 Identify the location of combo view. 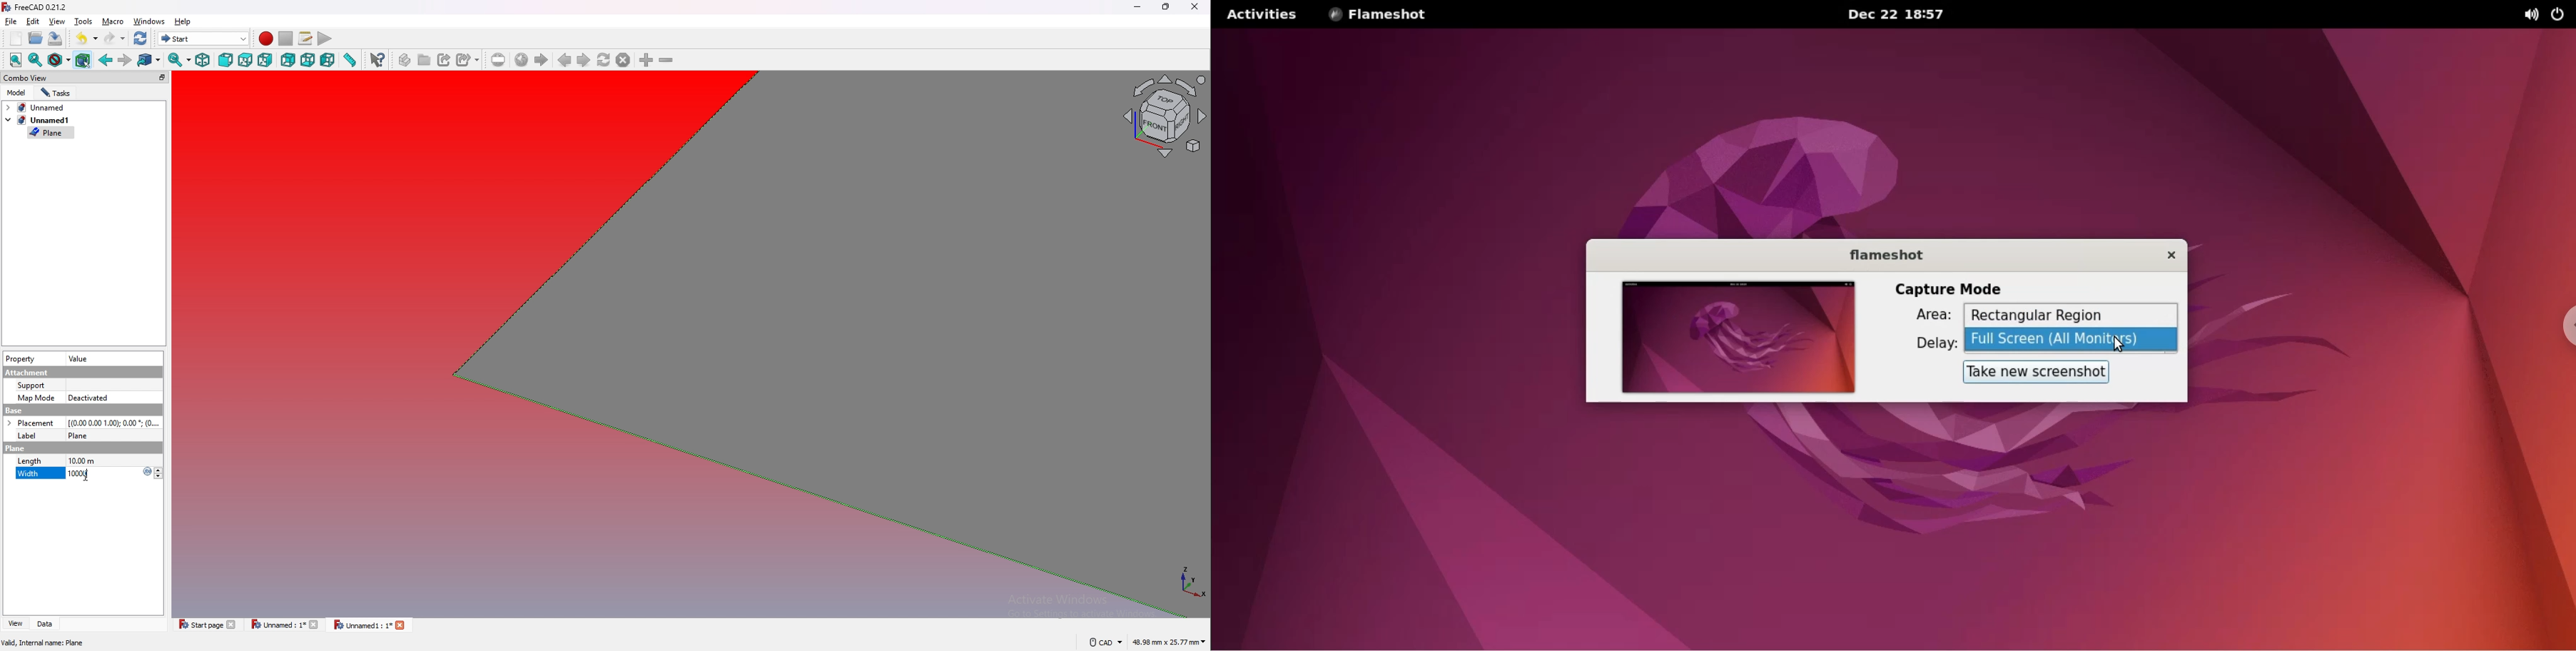
(86, 77).